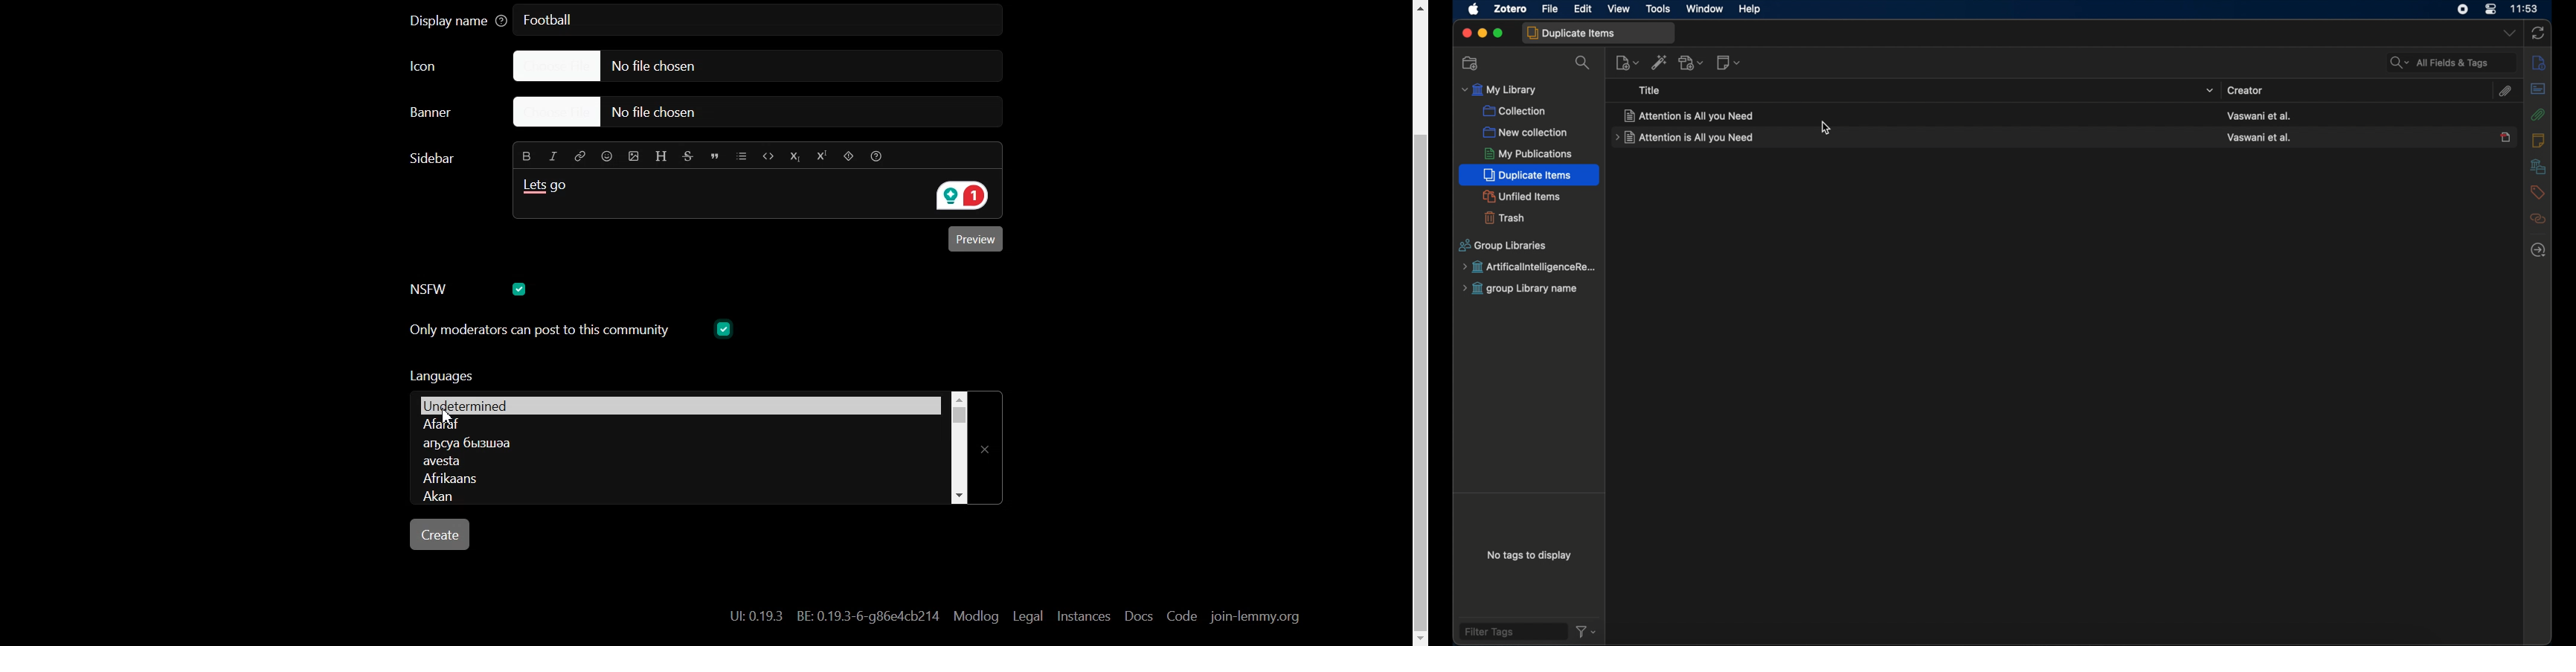  Describe the element at coordinates (1627, 63) in the screenshot. I see `new item` at that location.